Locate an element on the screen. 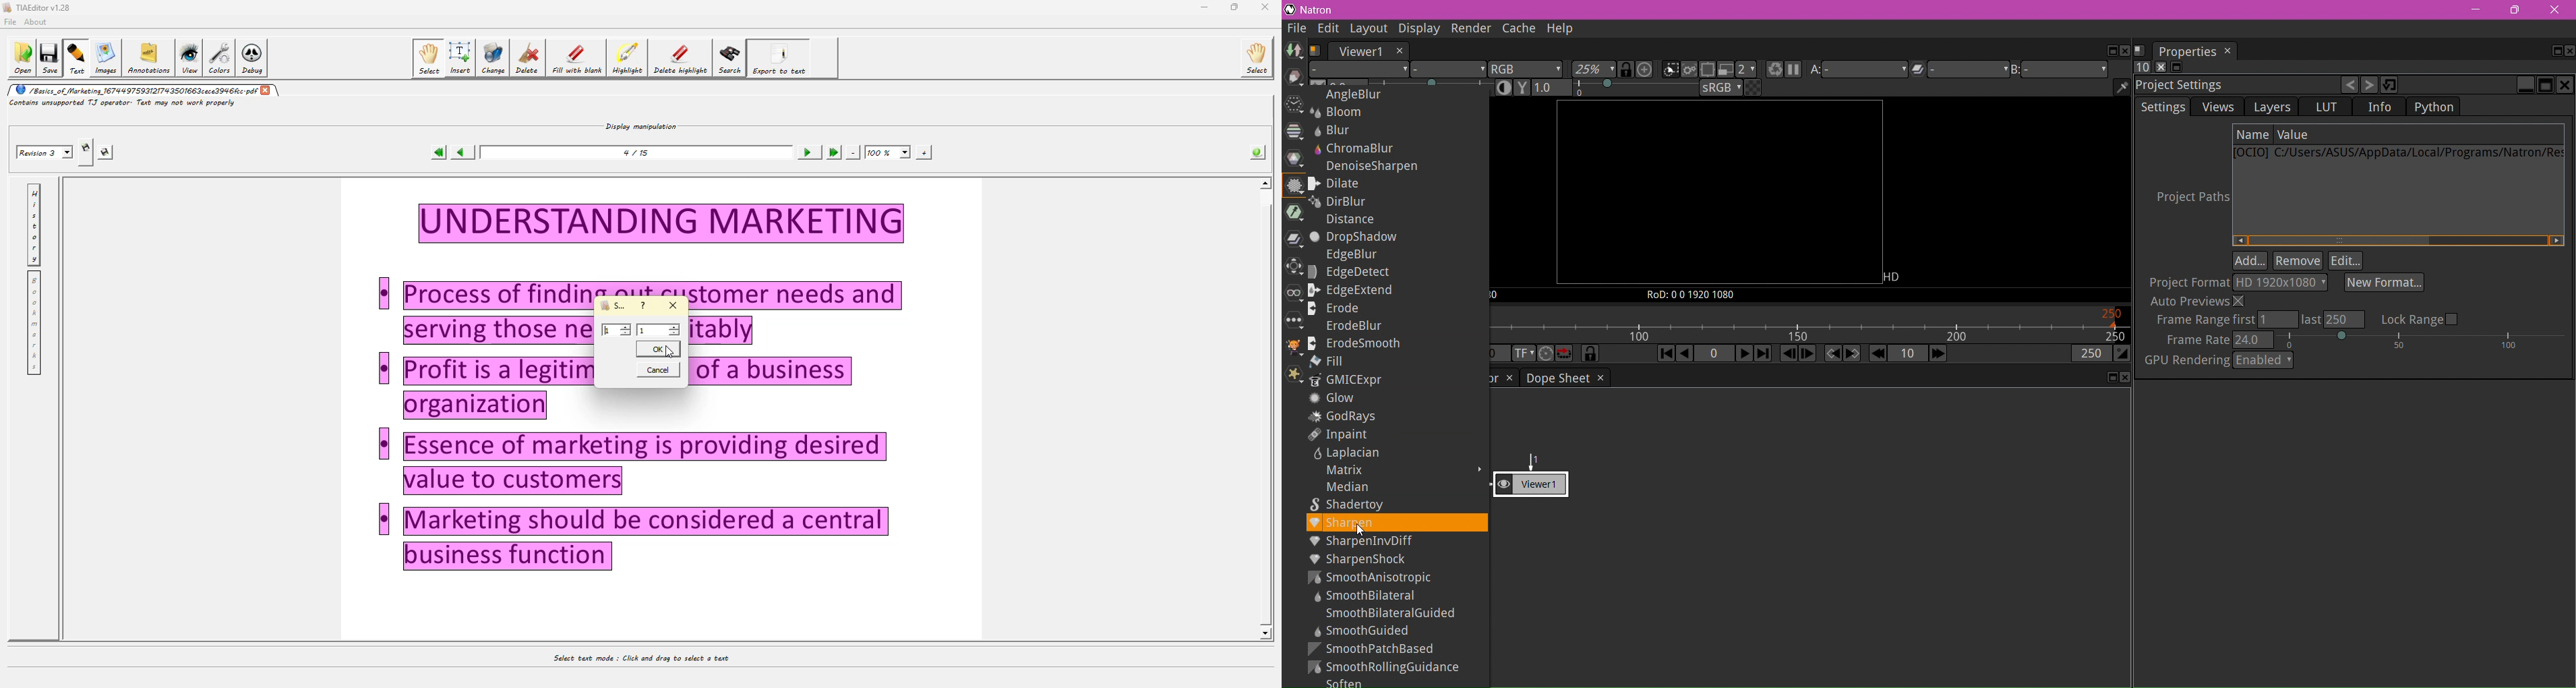  Float pane is located at coordinates (2552, 51).